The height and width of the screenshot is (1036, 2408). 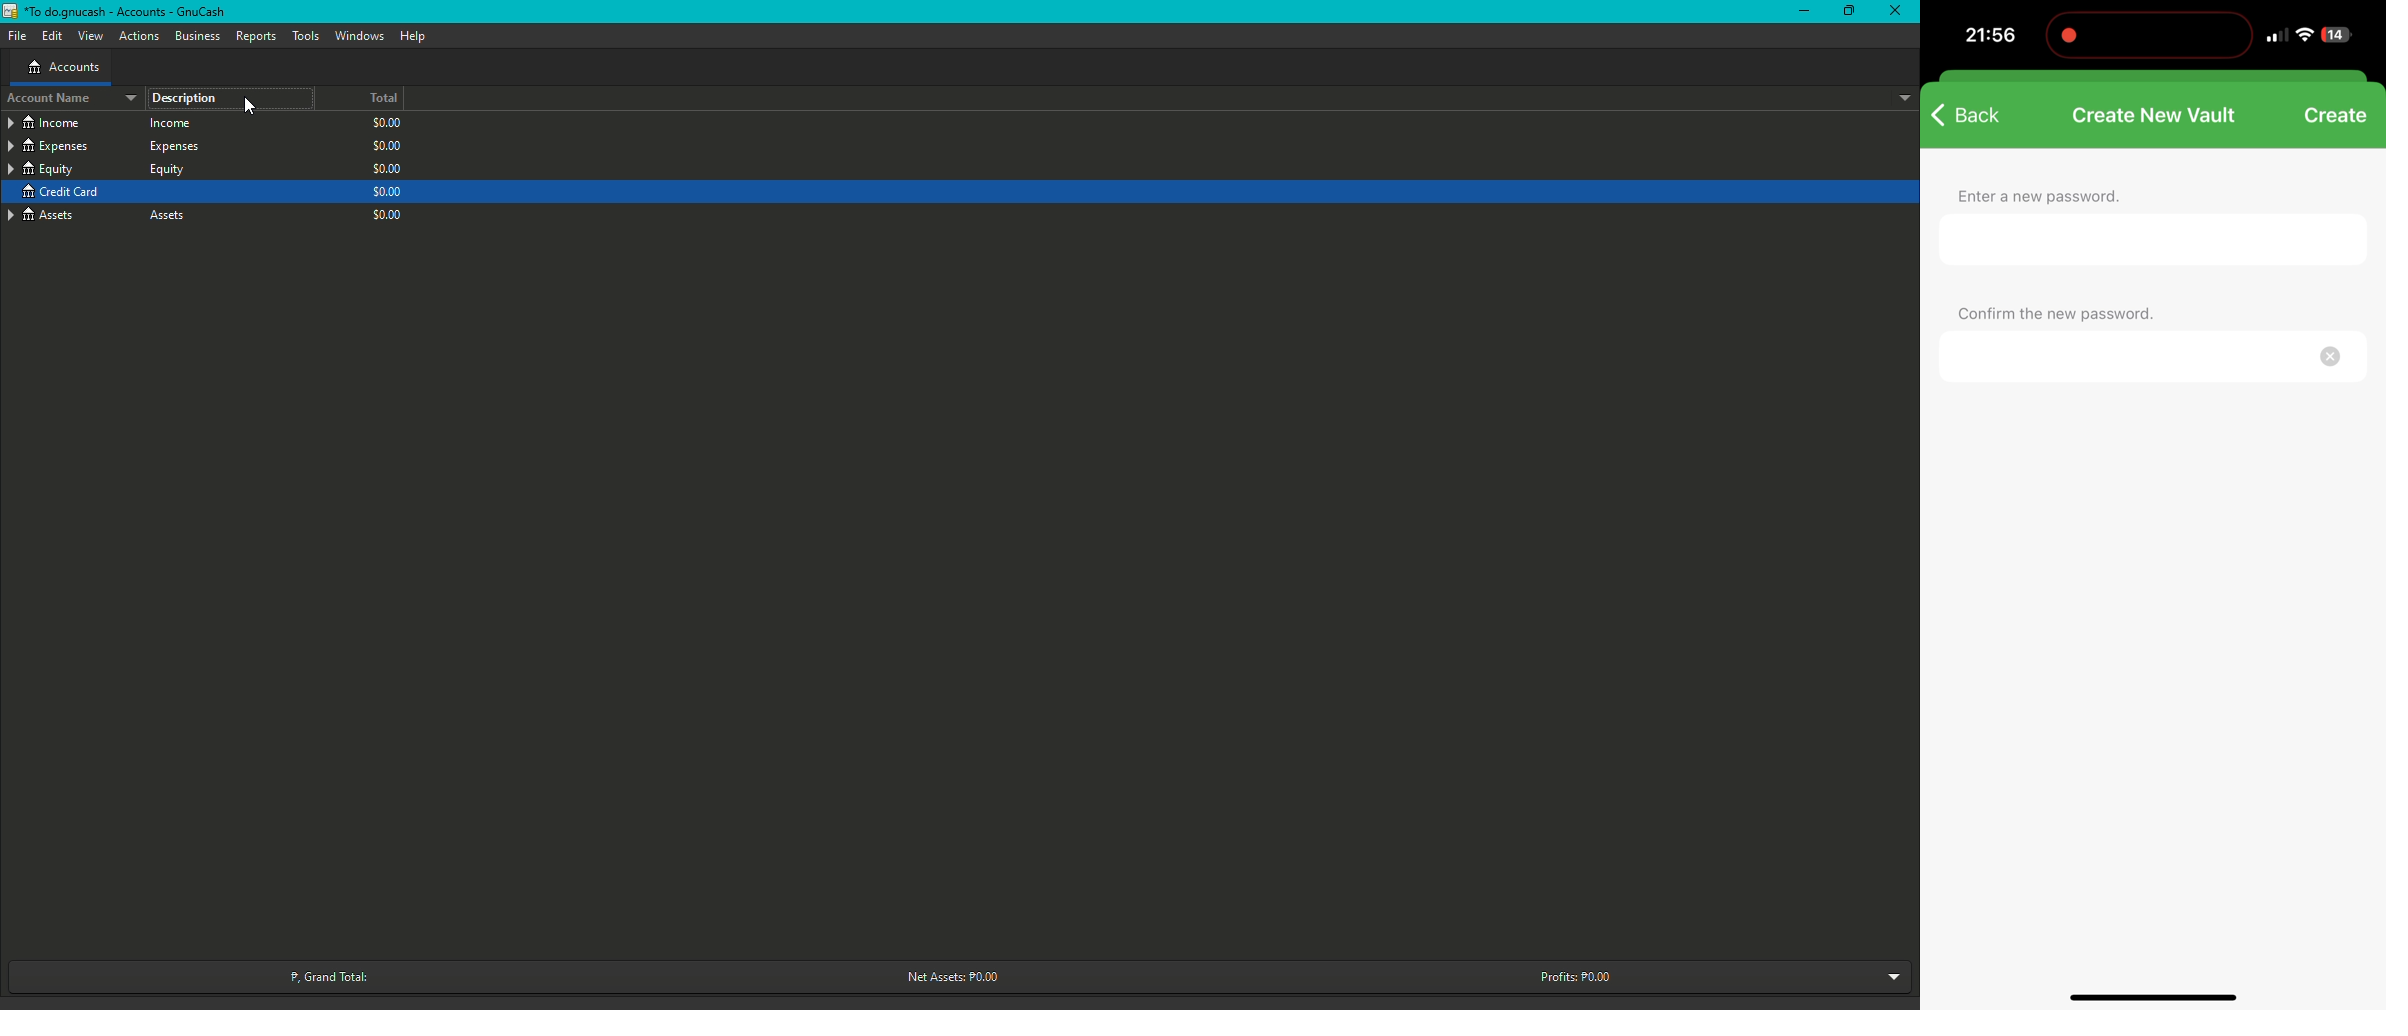 I want to click on Profits, so click(x=1566, y=975).